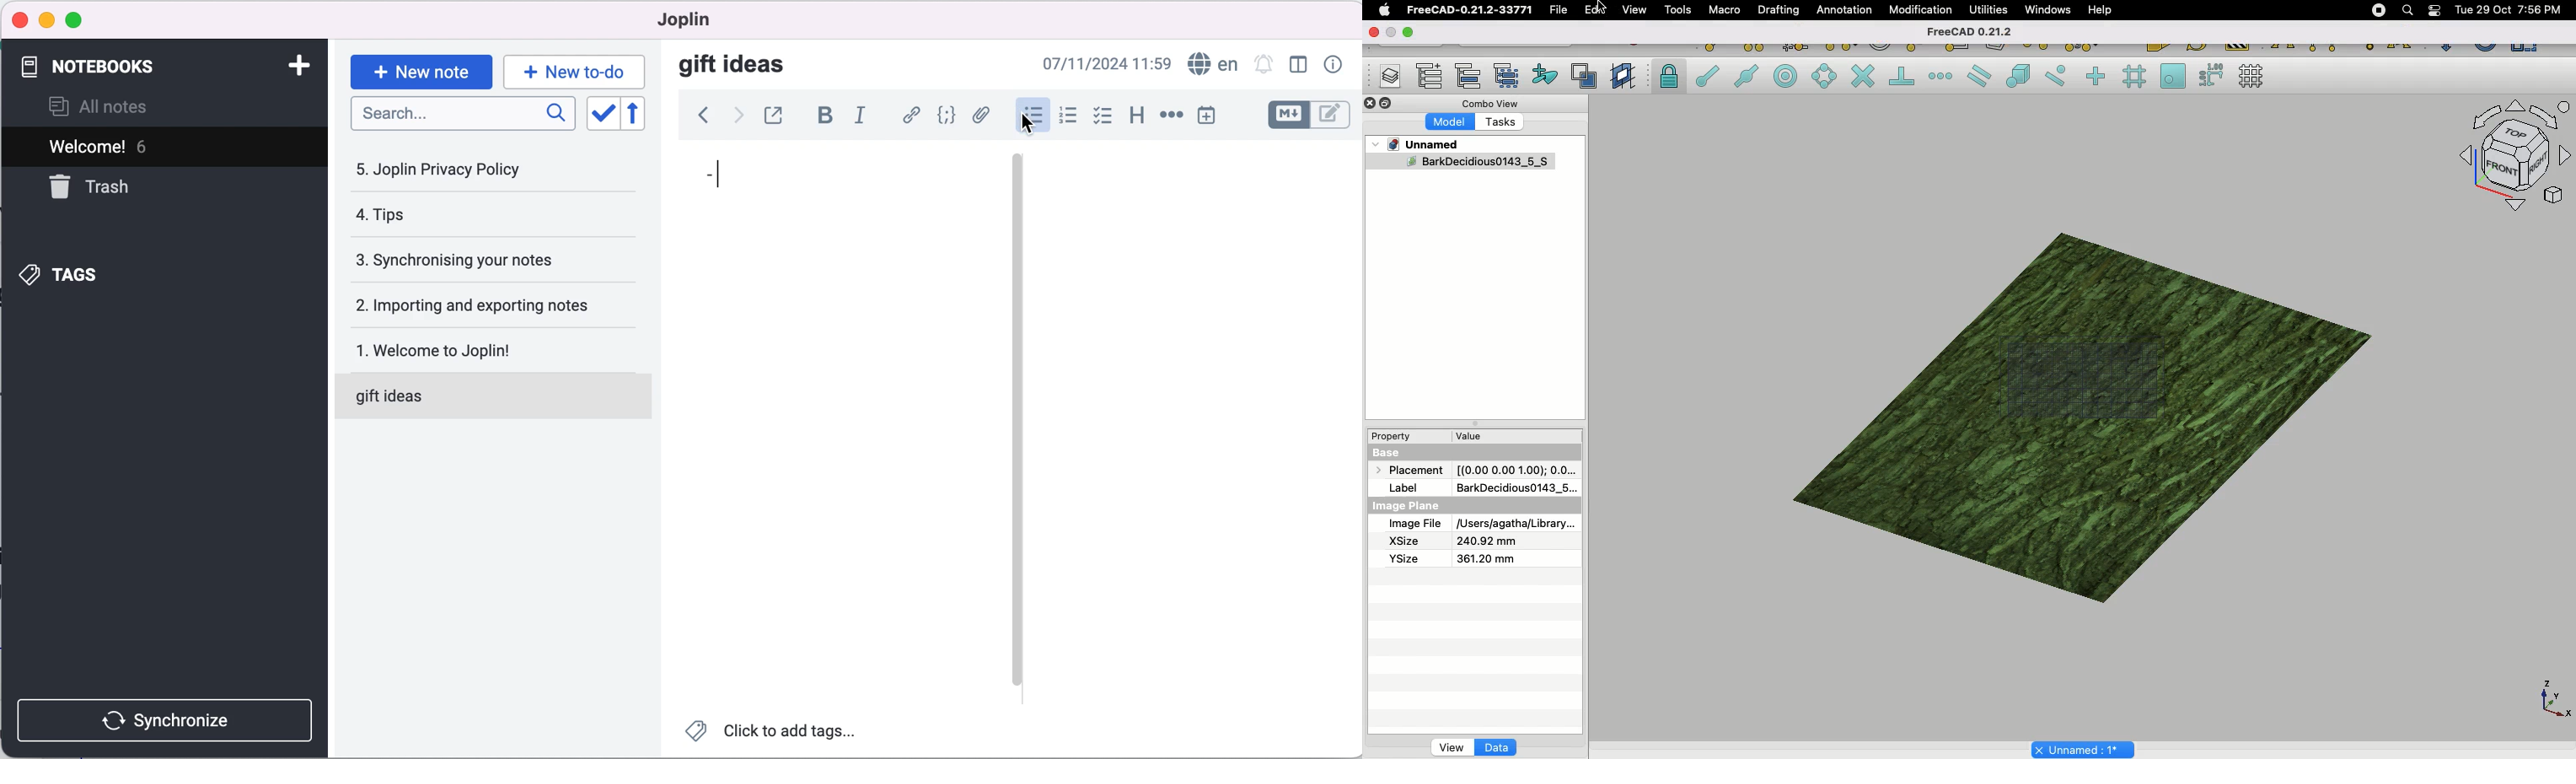 This screenshot has width=2576, height=784. What do you see at coordinates (1747, 78) in the screenshot?
I see `Snap midpoint` at bounding box center [1747, 78].